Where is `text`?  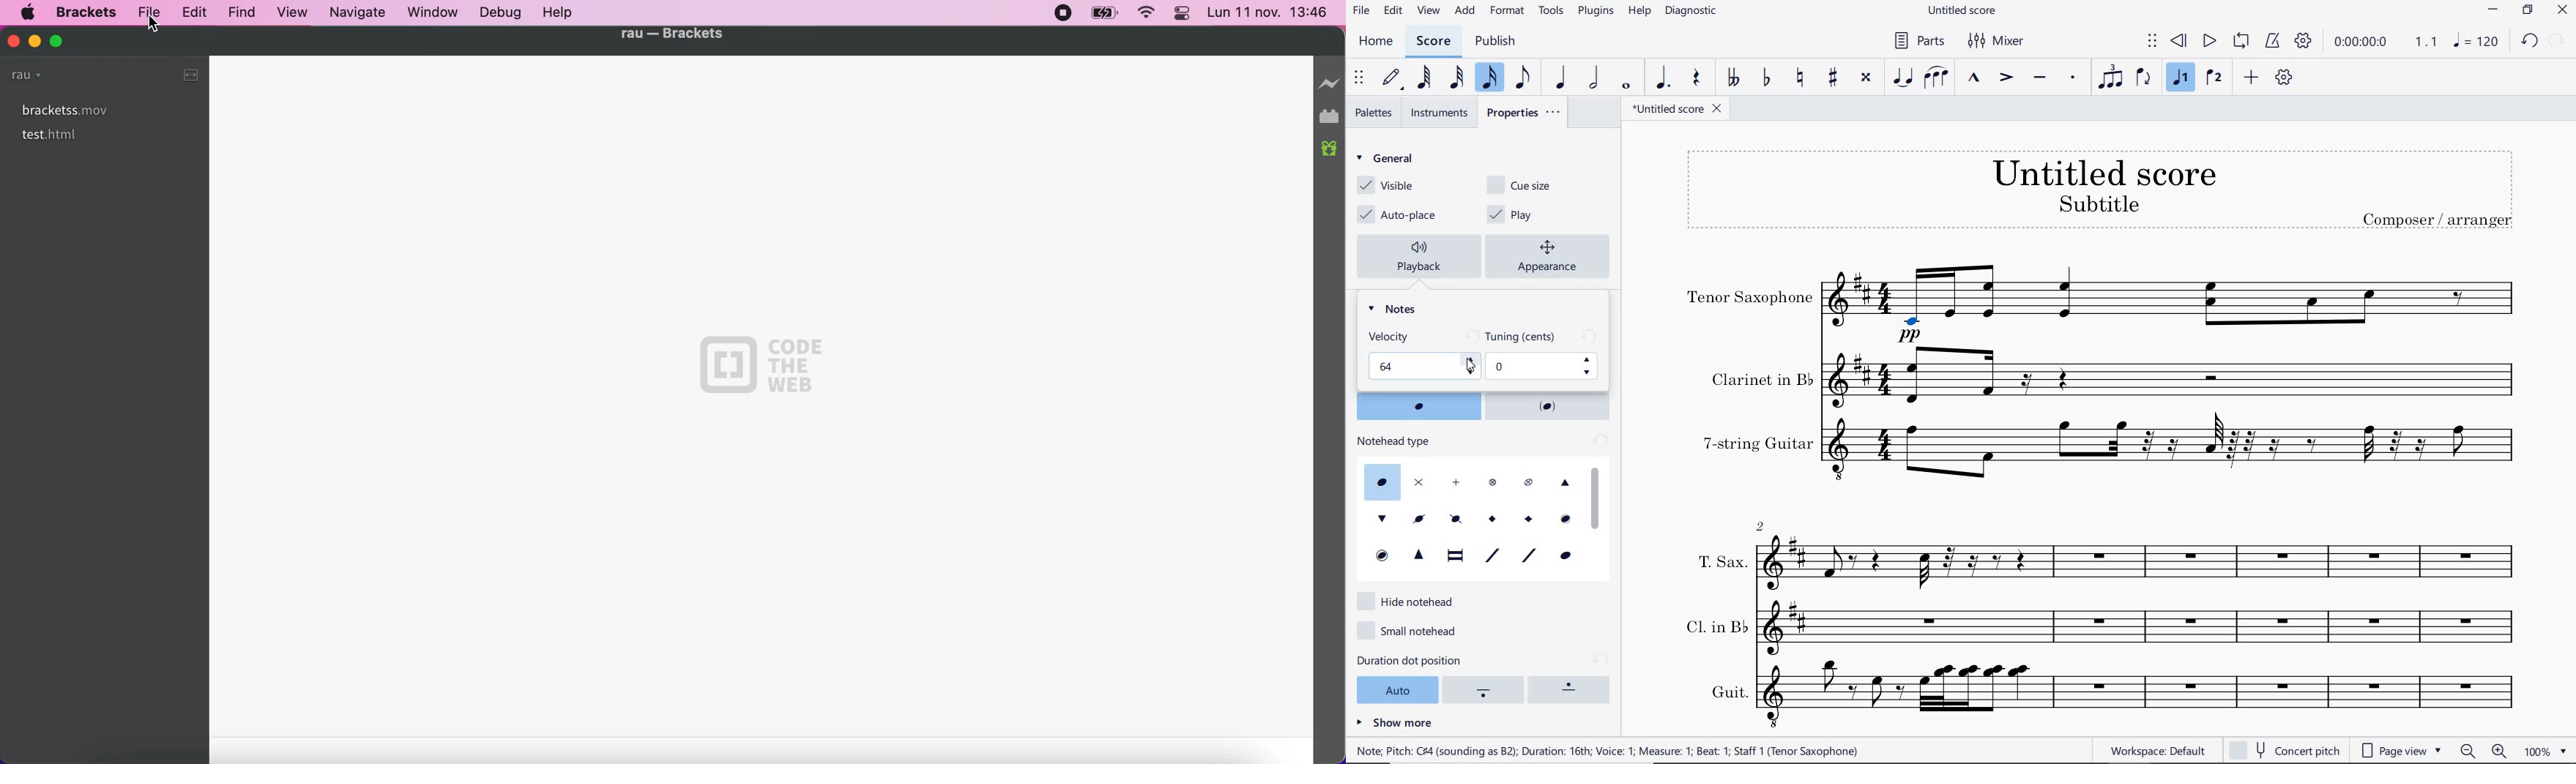 text is located at coordinates (1760, 379).